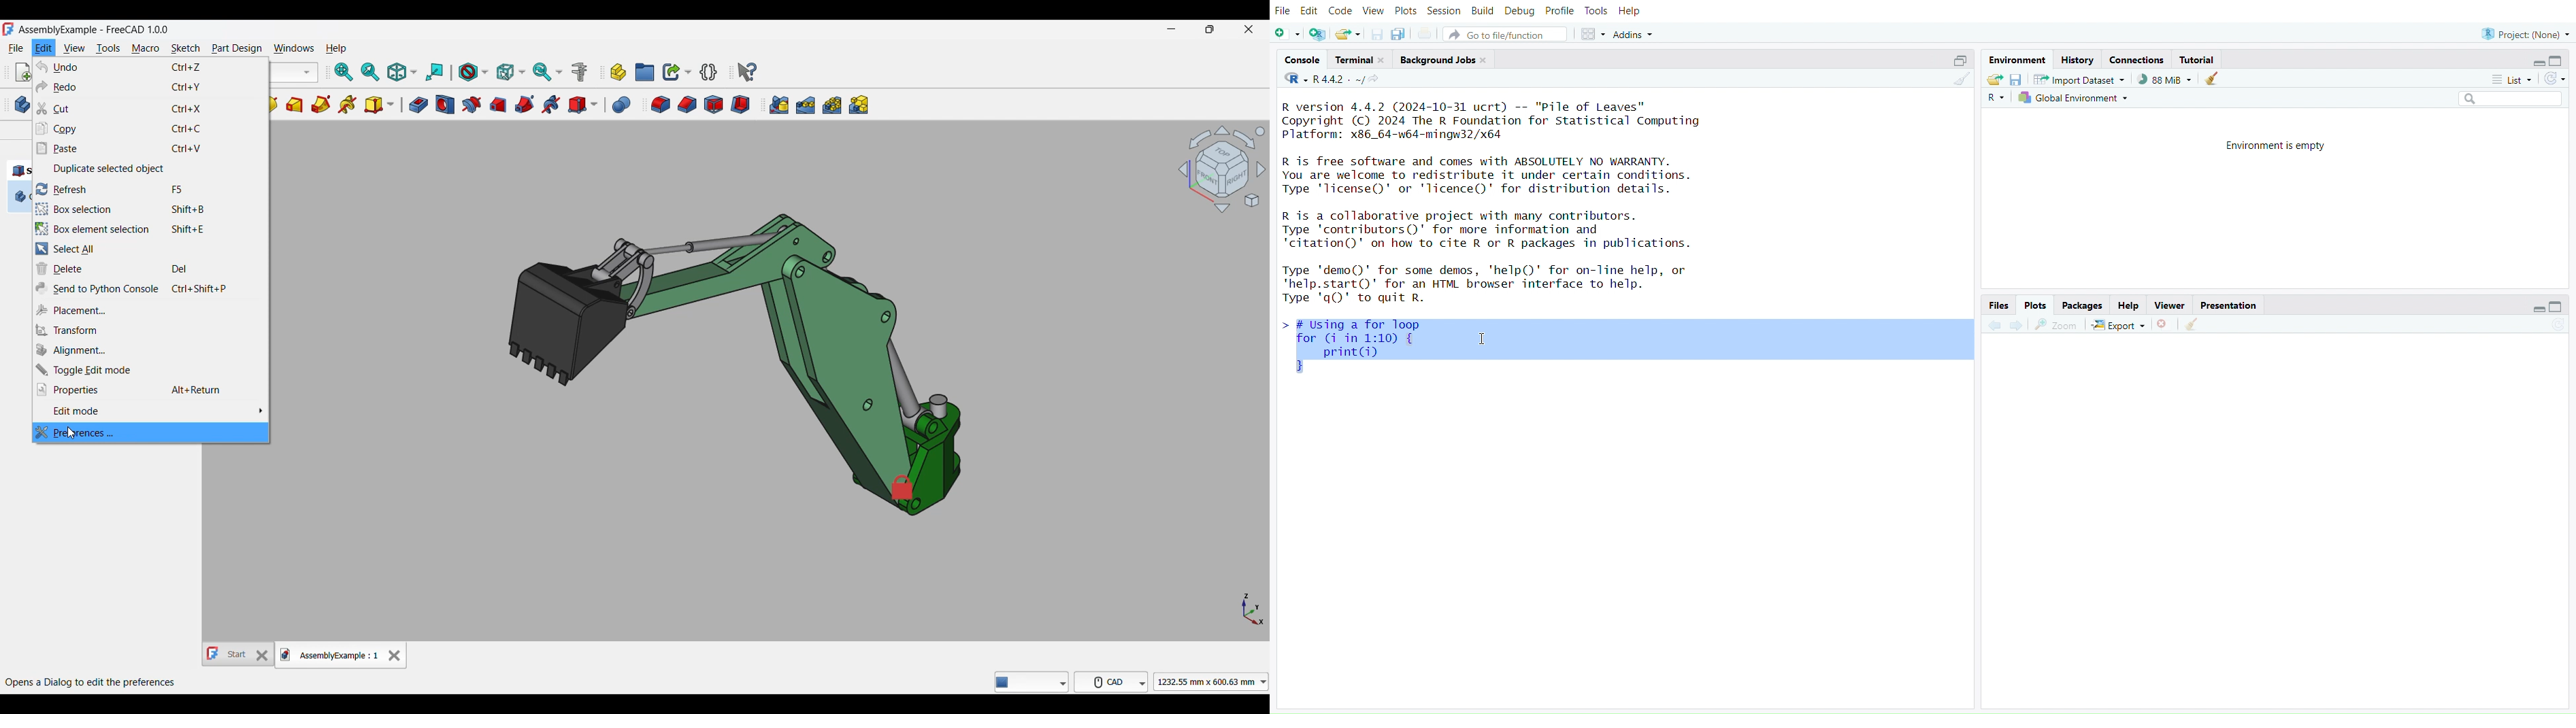  I want to click on Axis navigation, so click(1254, 610).